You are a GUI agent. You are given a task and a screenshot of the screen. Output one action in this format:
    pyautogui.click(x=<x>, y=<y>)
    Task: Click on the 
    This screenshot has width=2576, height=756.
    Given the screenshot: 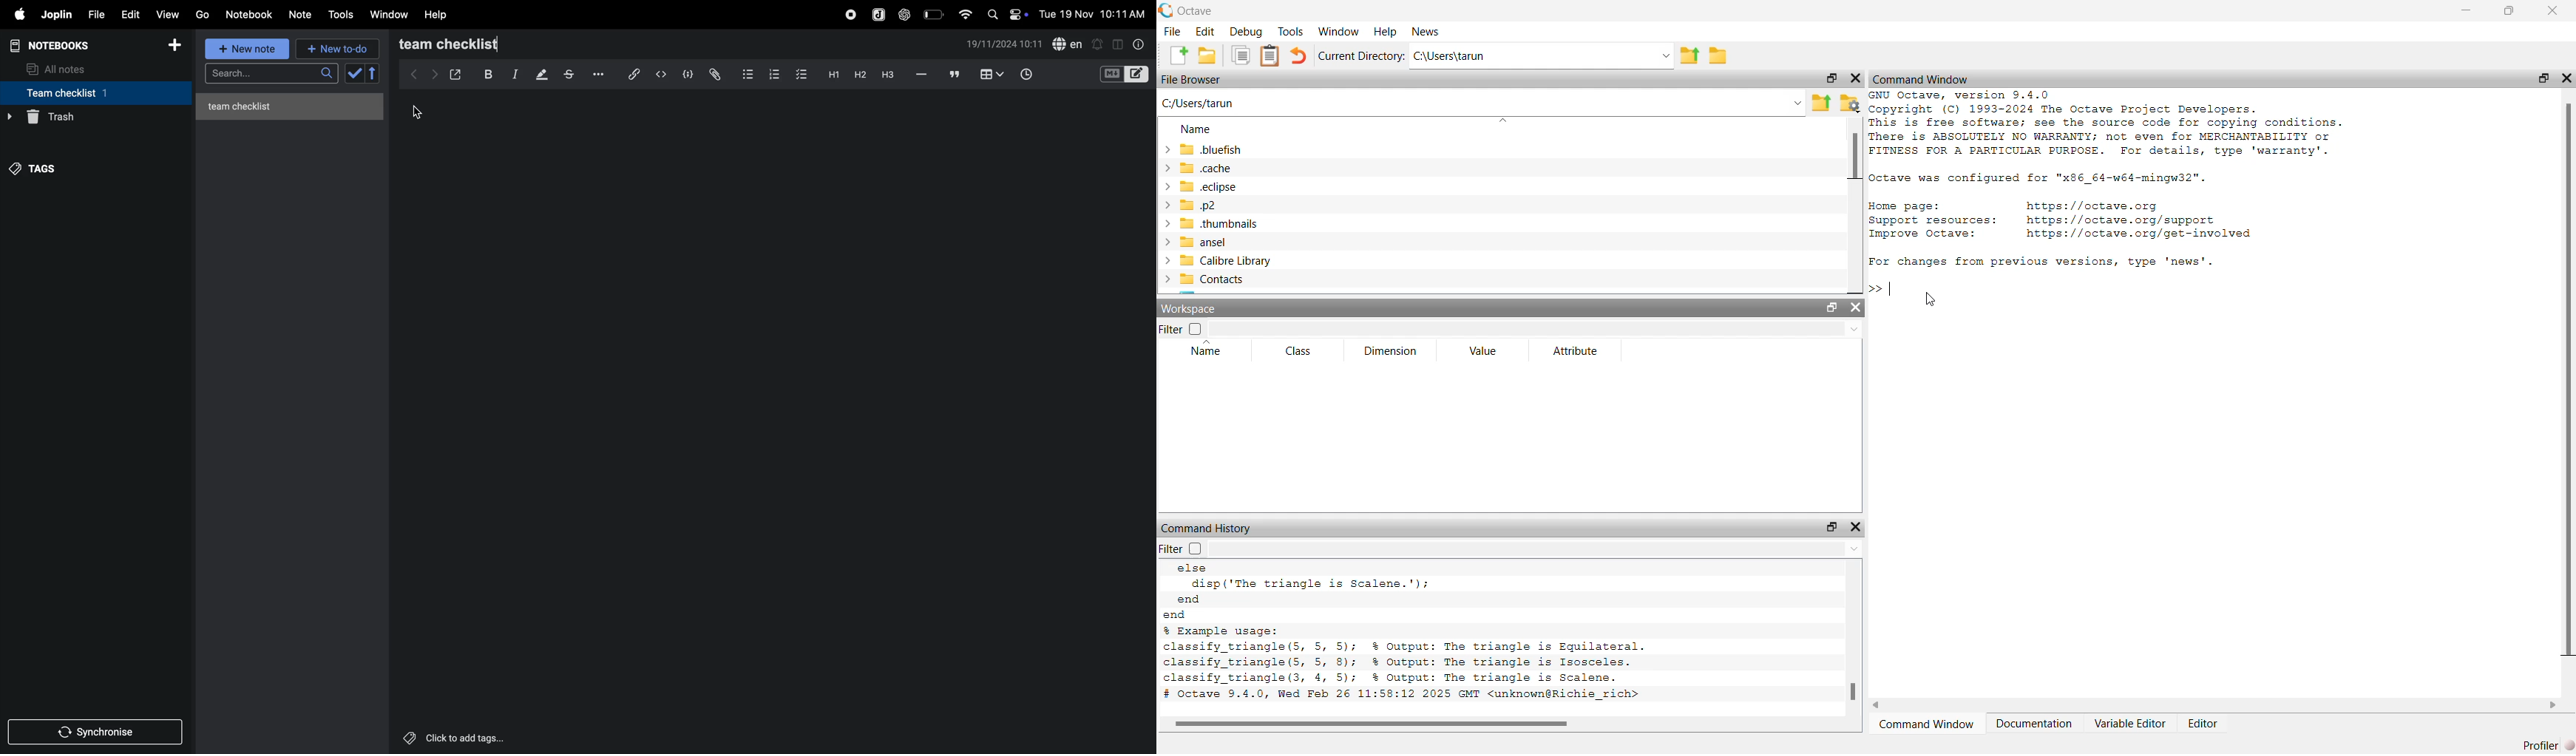 What is the action you would take?
    pyautogui.click(x=1097, y=43)
    